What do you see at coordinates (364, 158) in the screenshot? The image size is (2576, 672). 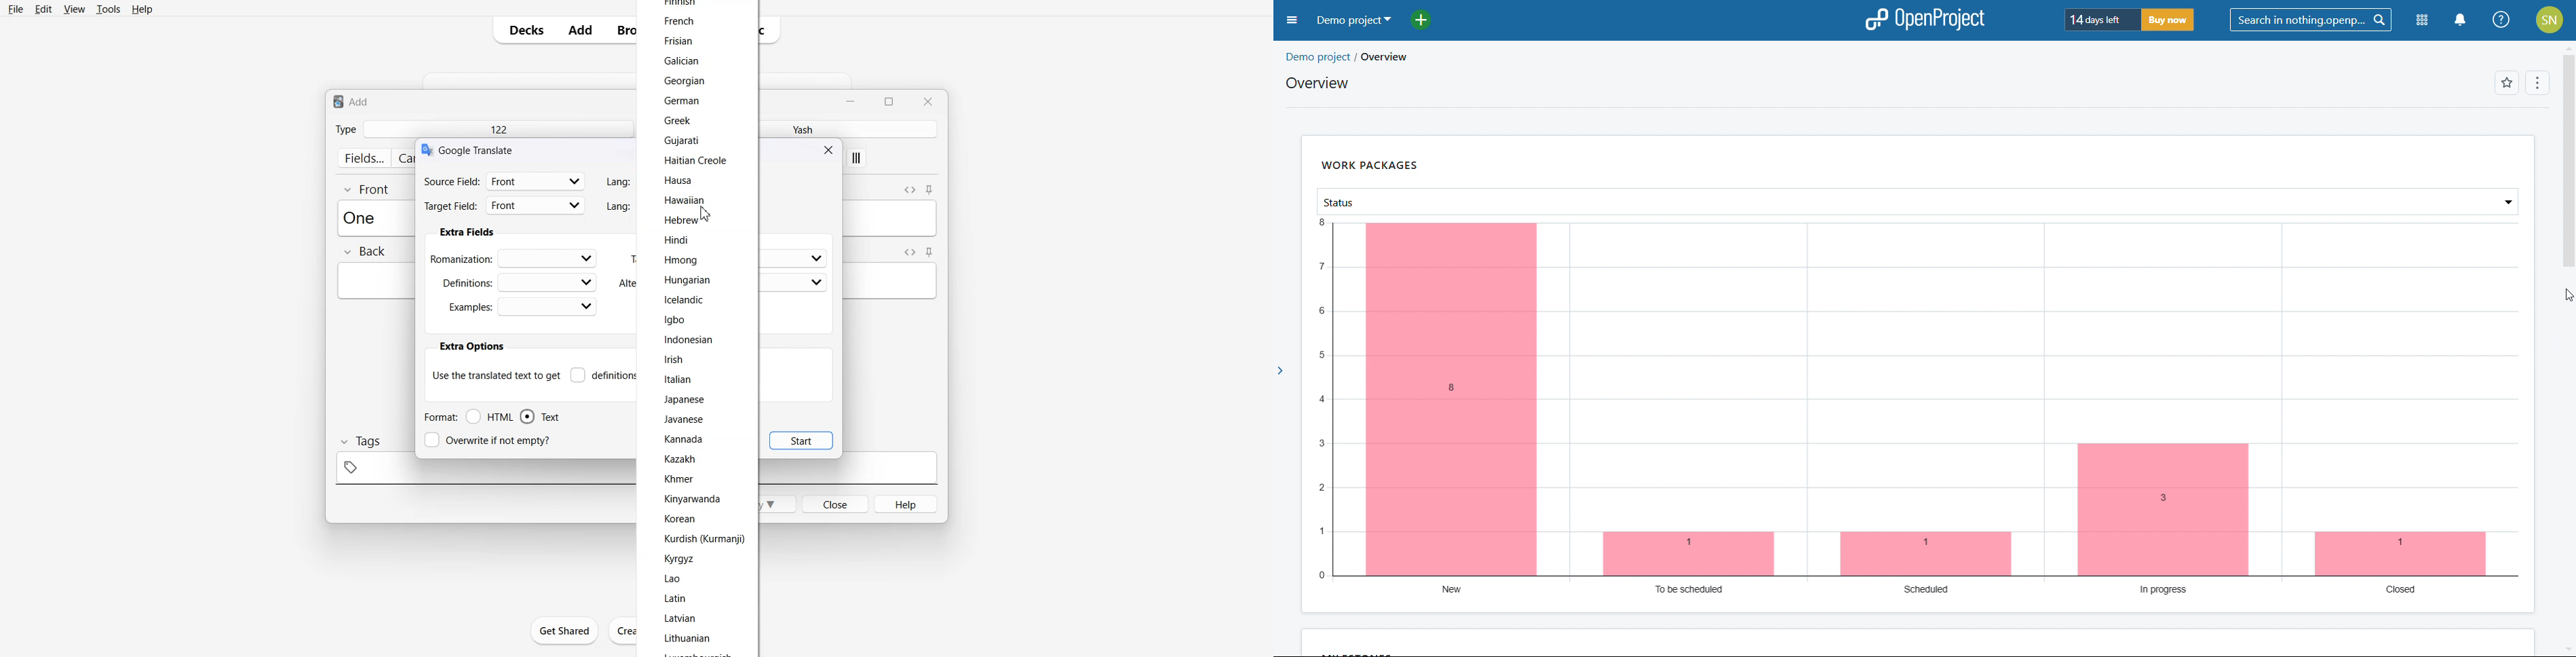 I see `fields ` at bounding box center [364, 158].